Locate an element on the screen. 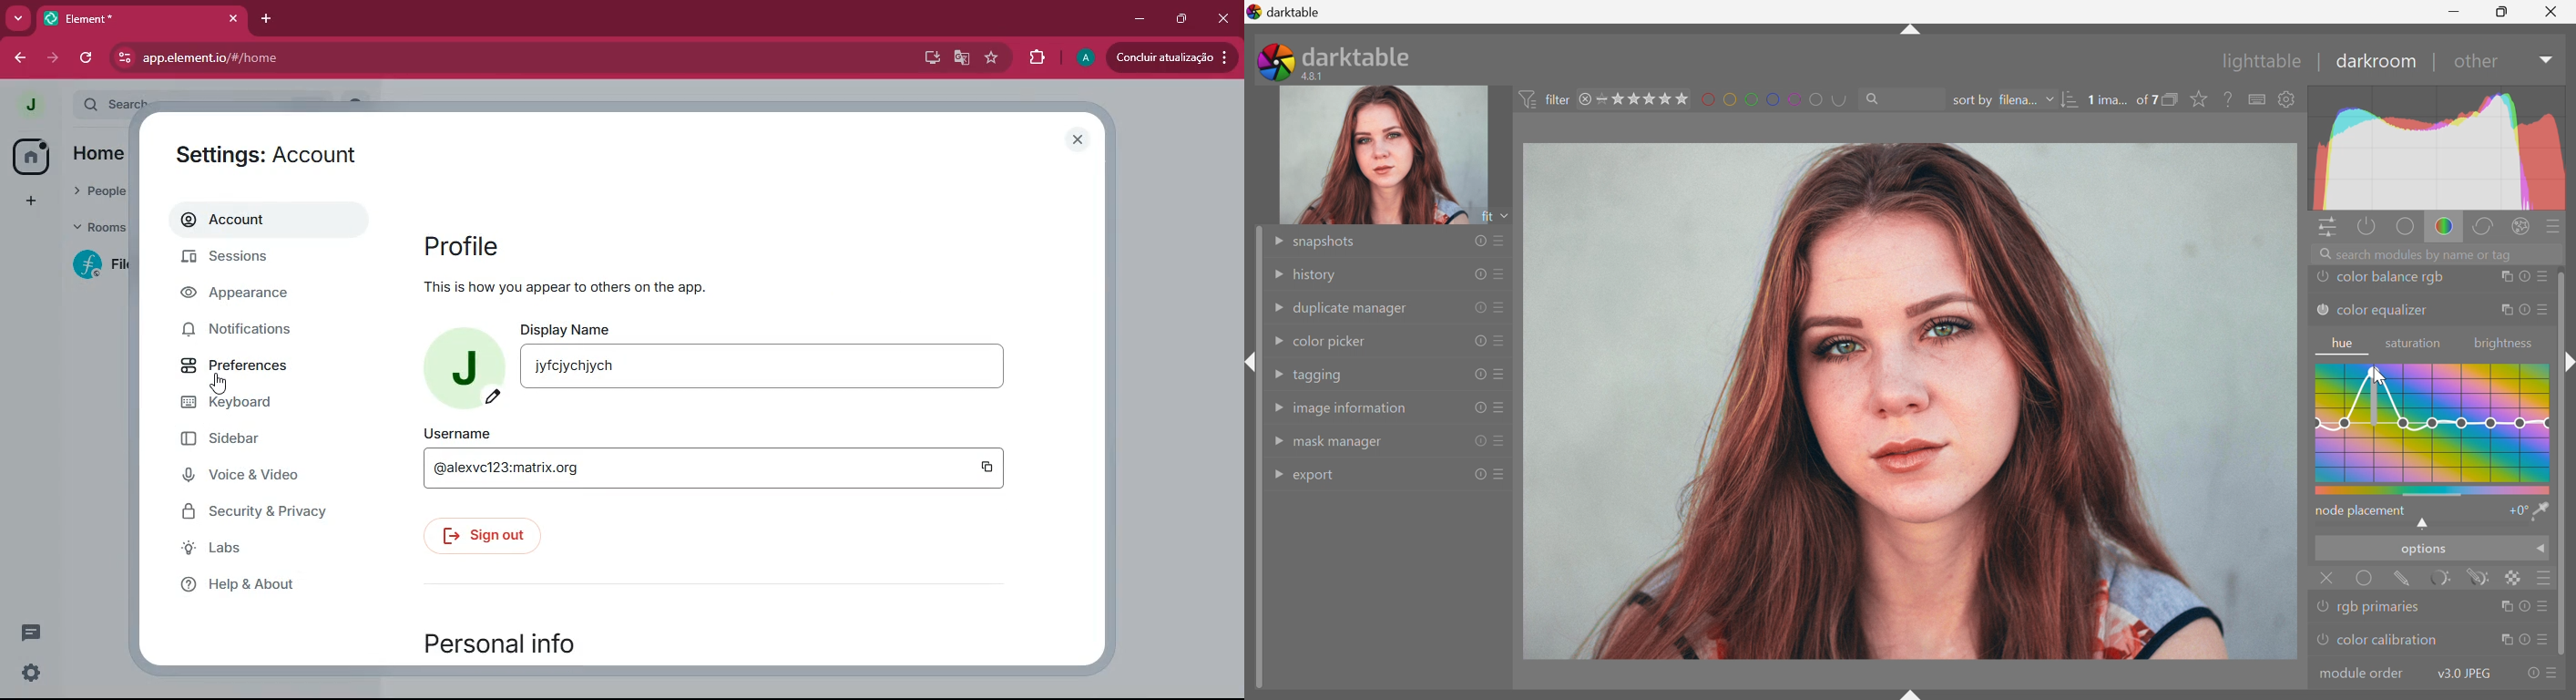  presets is located at coordinates (1501, 274).